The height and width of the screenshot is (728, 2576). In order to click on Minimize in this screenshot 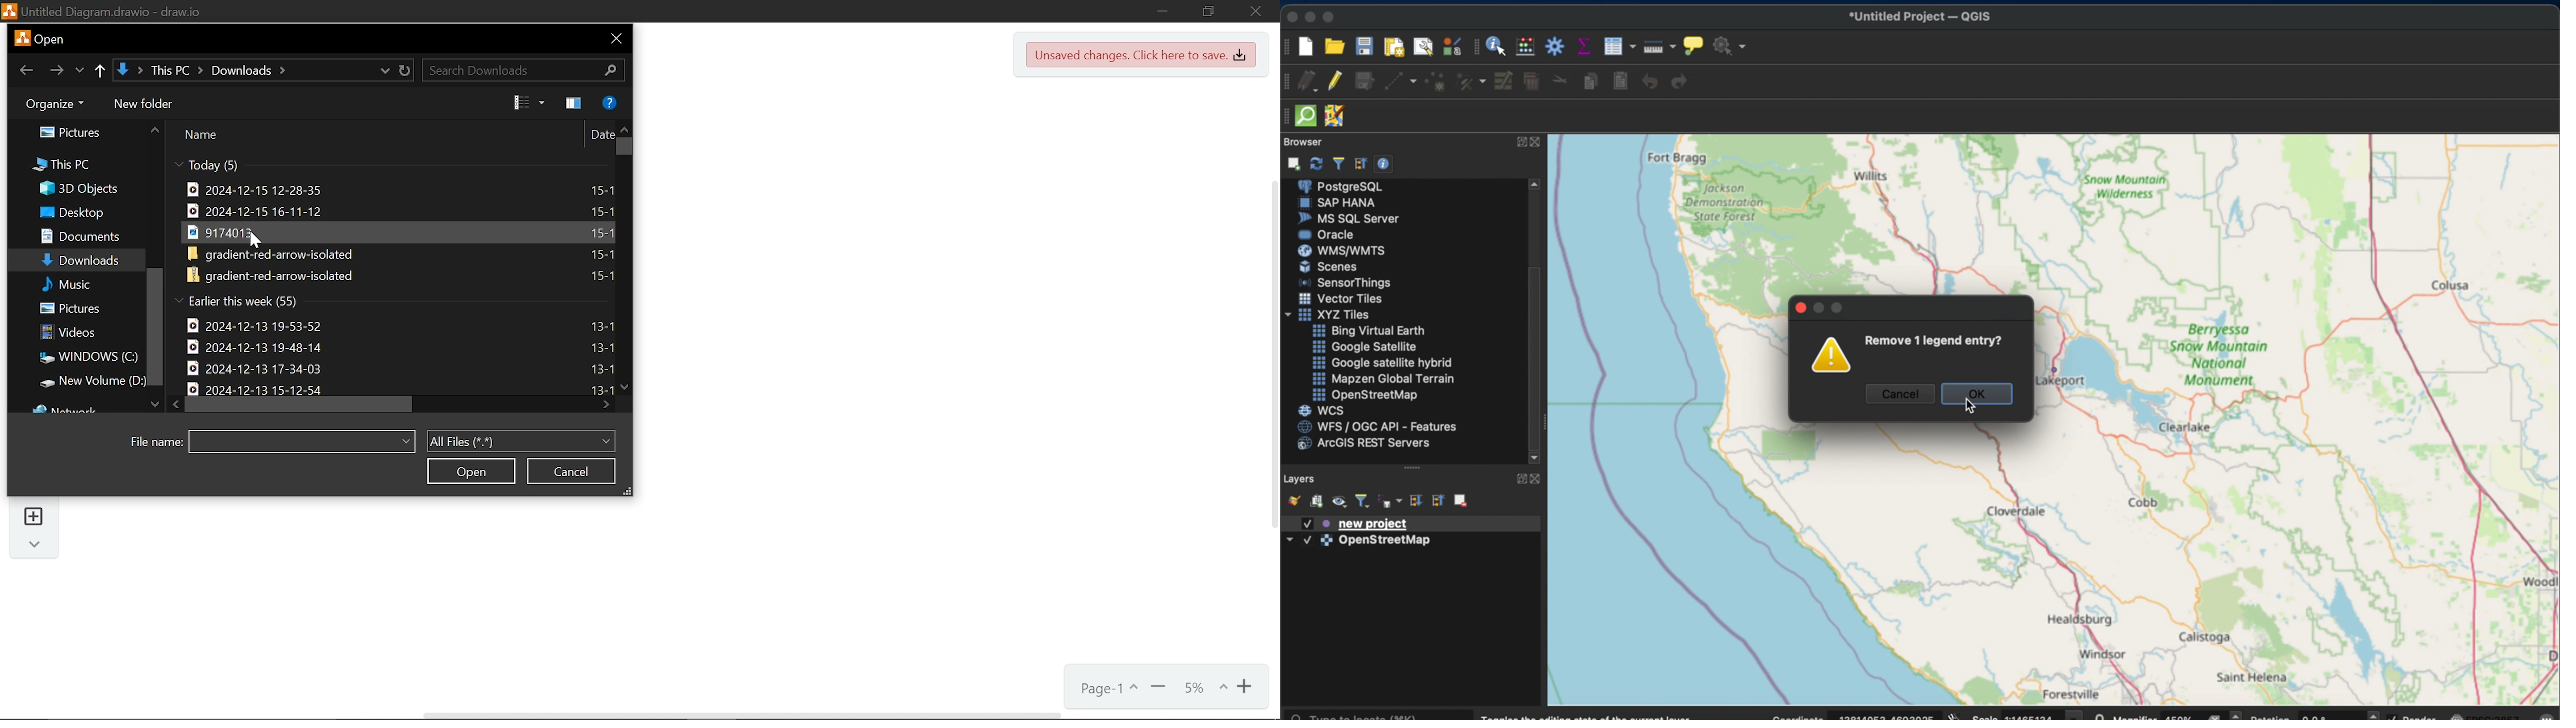, I will do `click(1164, 10)`.